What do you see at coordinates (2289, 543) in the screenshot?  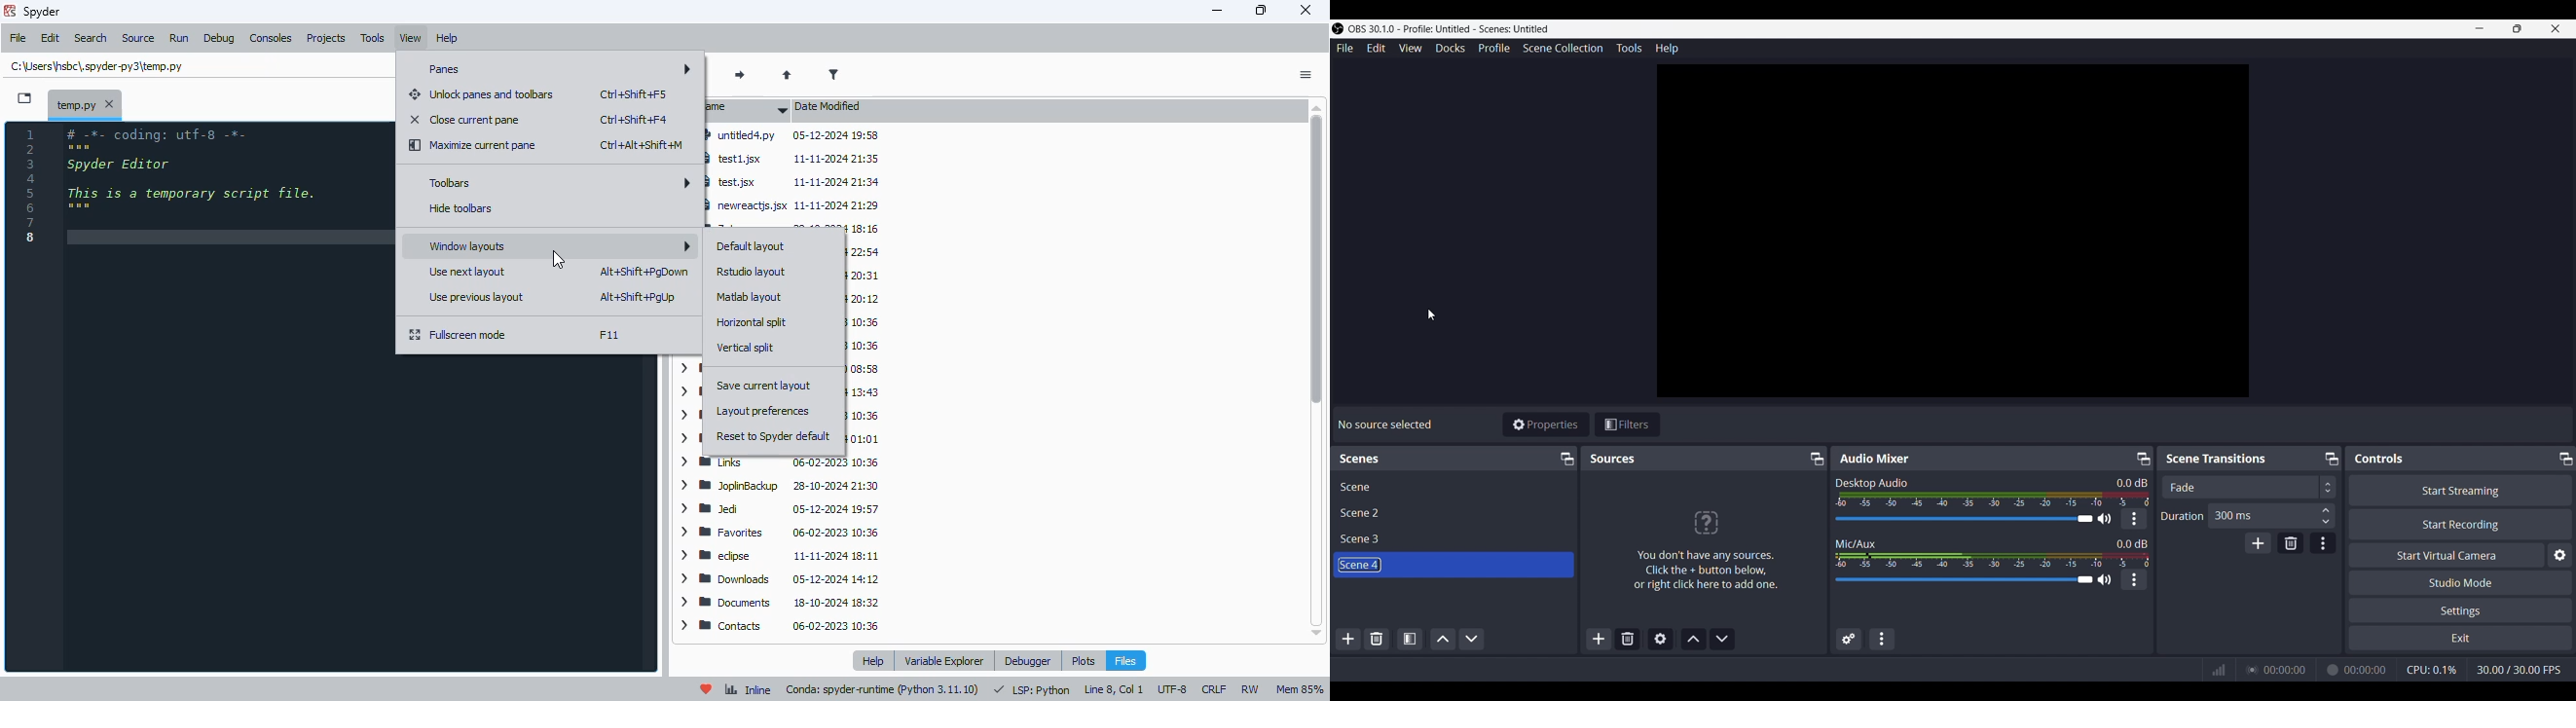 I see `Remove transition` at bounding box center [2289, 543].